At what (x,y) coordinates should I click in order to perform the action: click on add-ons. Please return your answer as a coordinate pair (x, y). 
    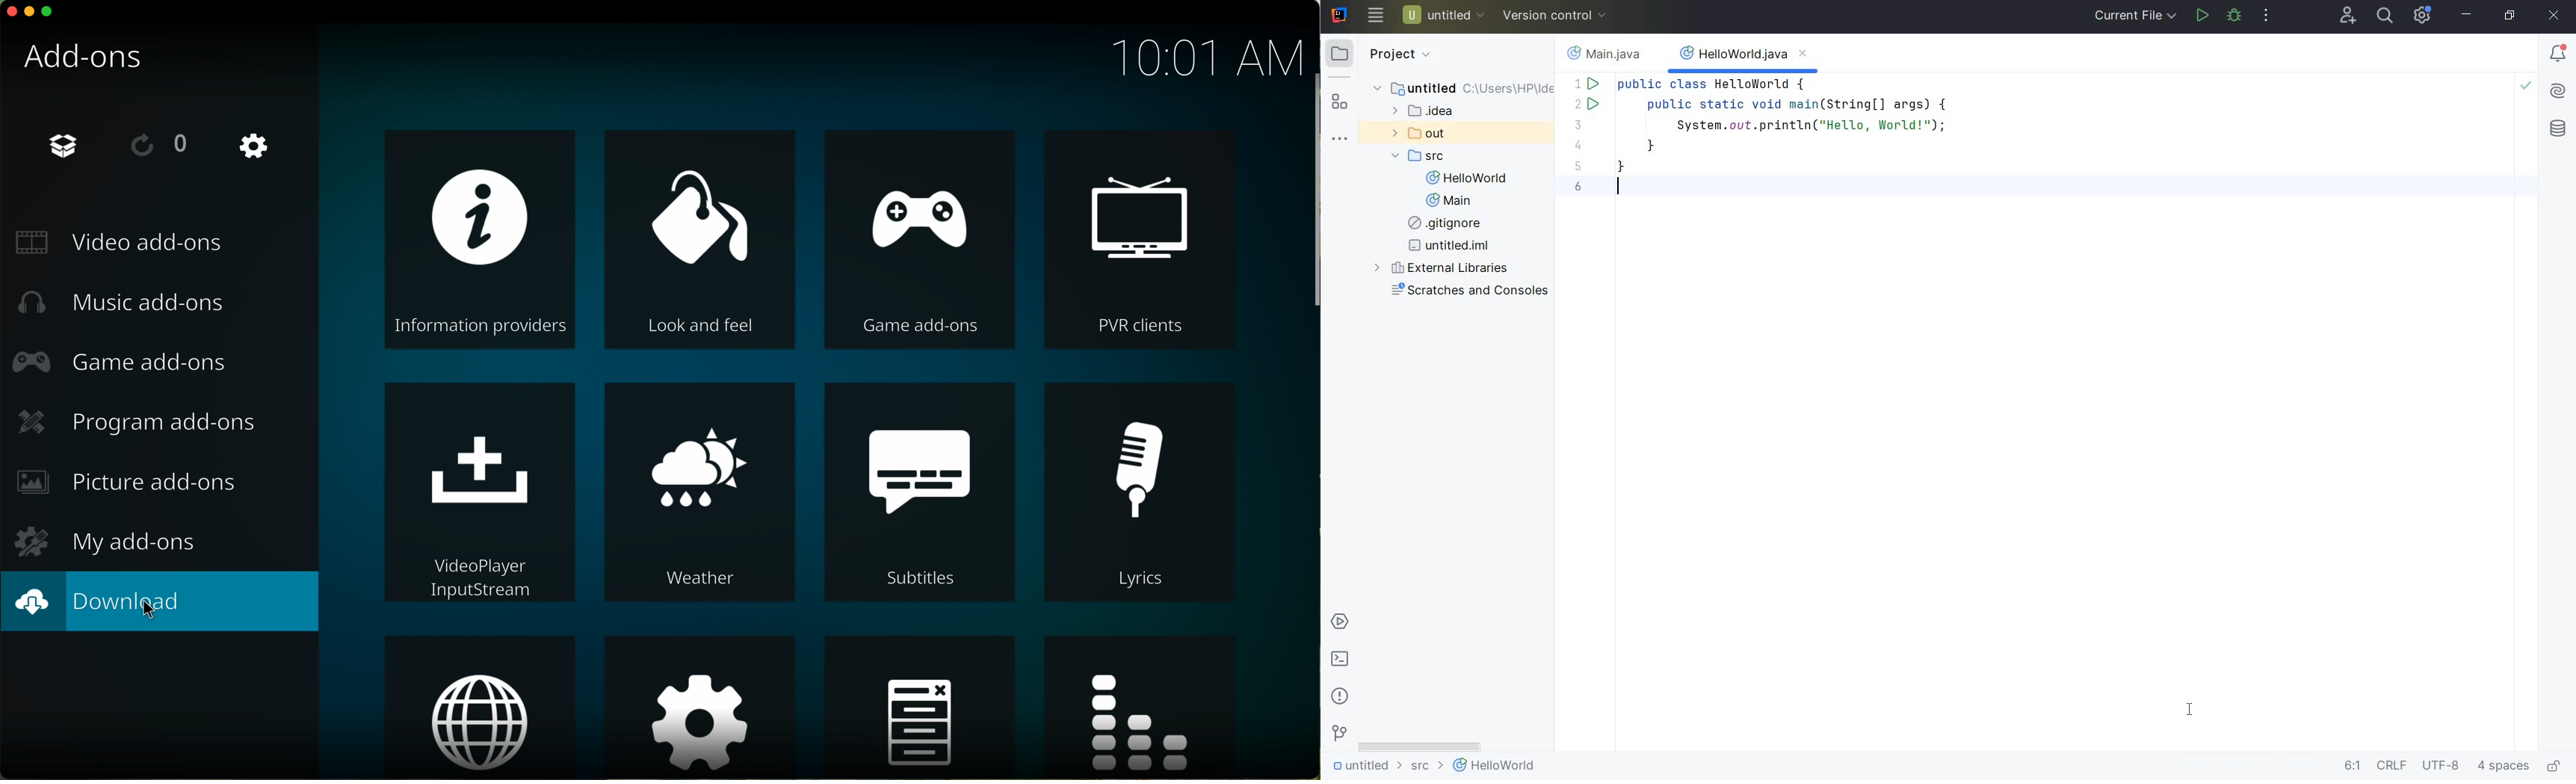
    Looking at the image, I should click on (92, 64).